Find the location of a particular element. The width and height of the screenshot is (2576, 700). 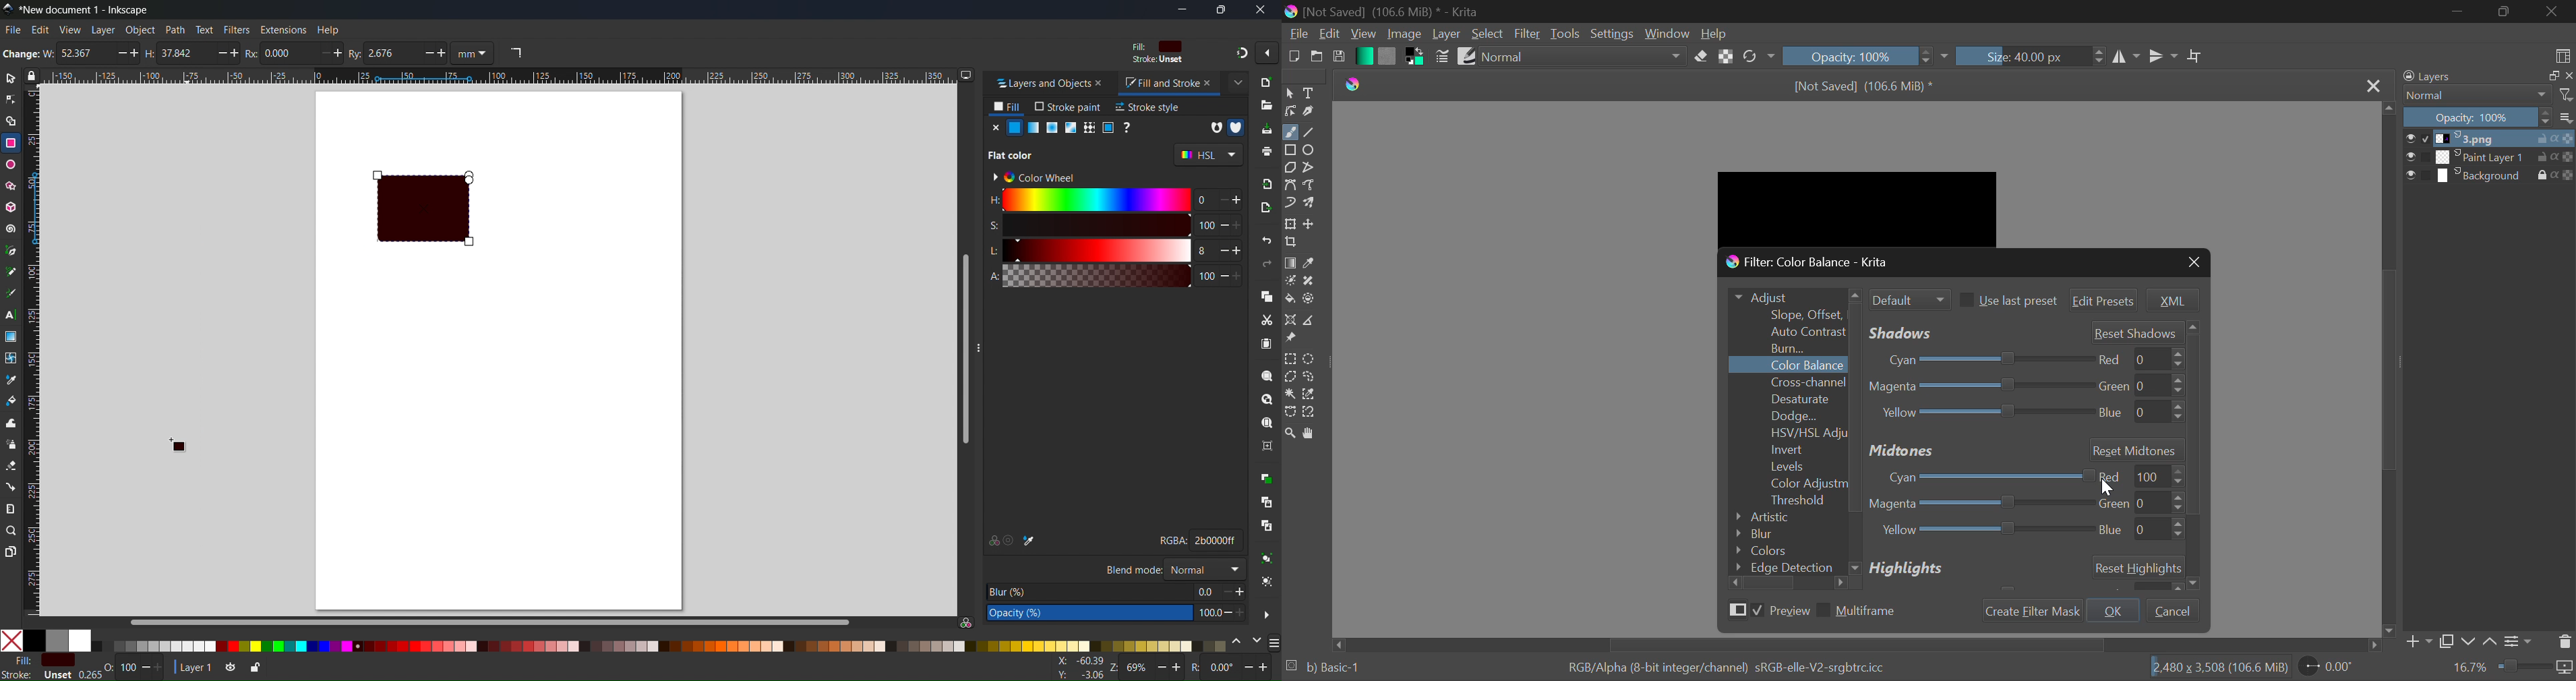

Maximize opacity is located at coordinates (164, 668).